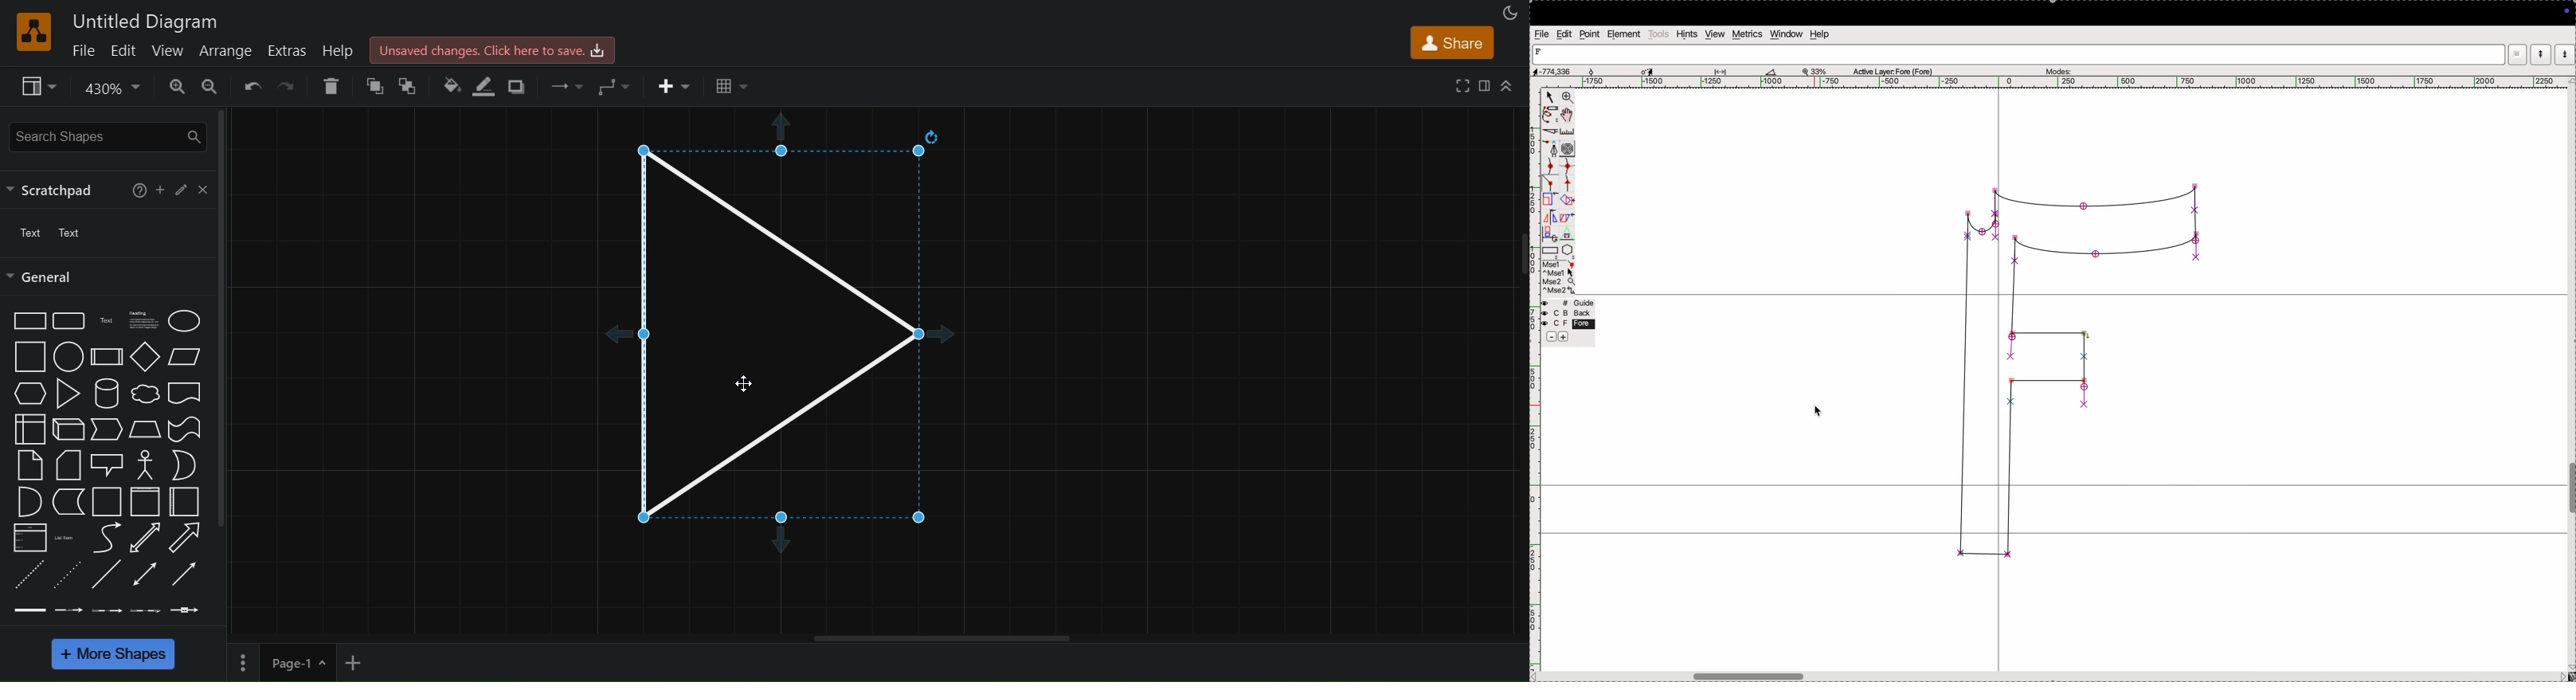 The image size is (2576, 700). Describe the element at coordinates (179, 190) in the screenshot. I see `edit` at that location.